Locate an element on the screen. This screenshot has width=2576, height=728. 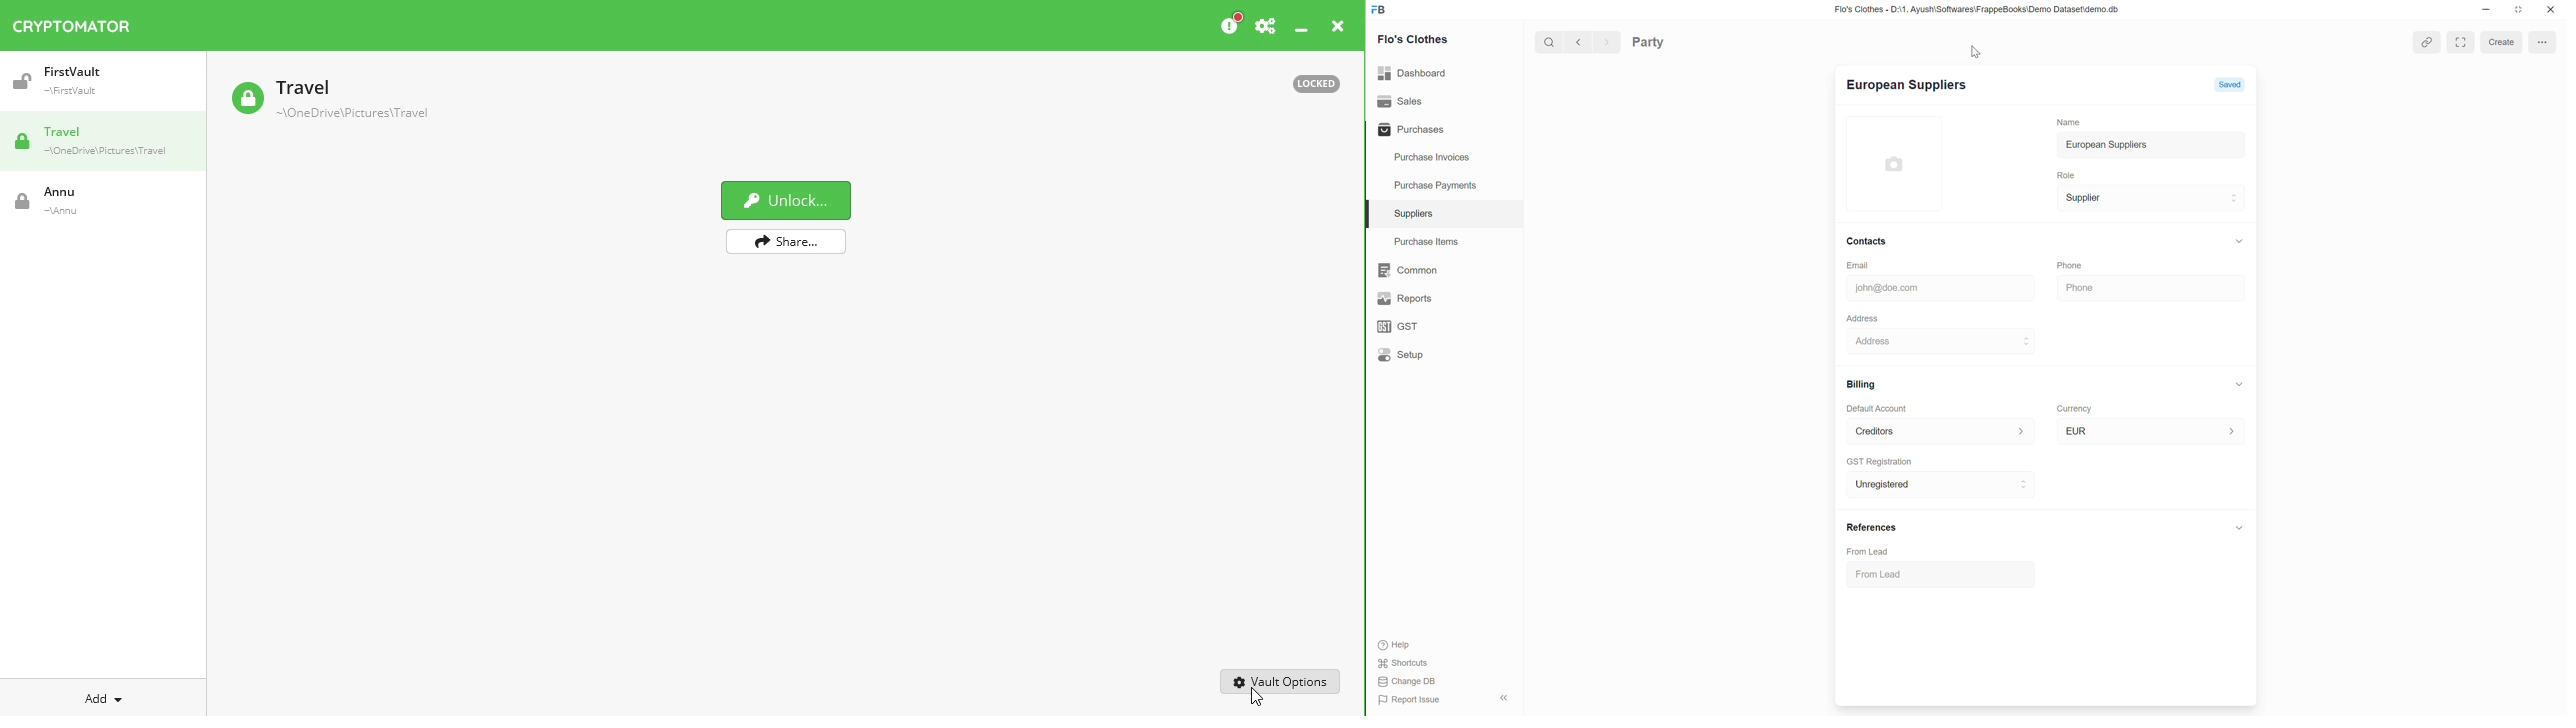
Creditors is located at coordinates (1871, 430).